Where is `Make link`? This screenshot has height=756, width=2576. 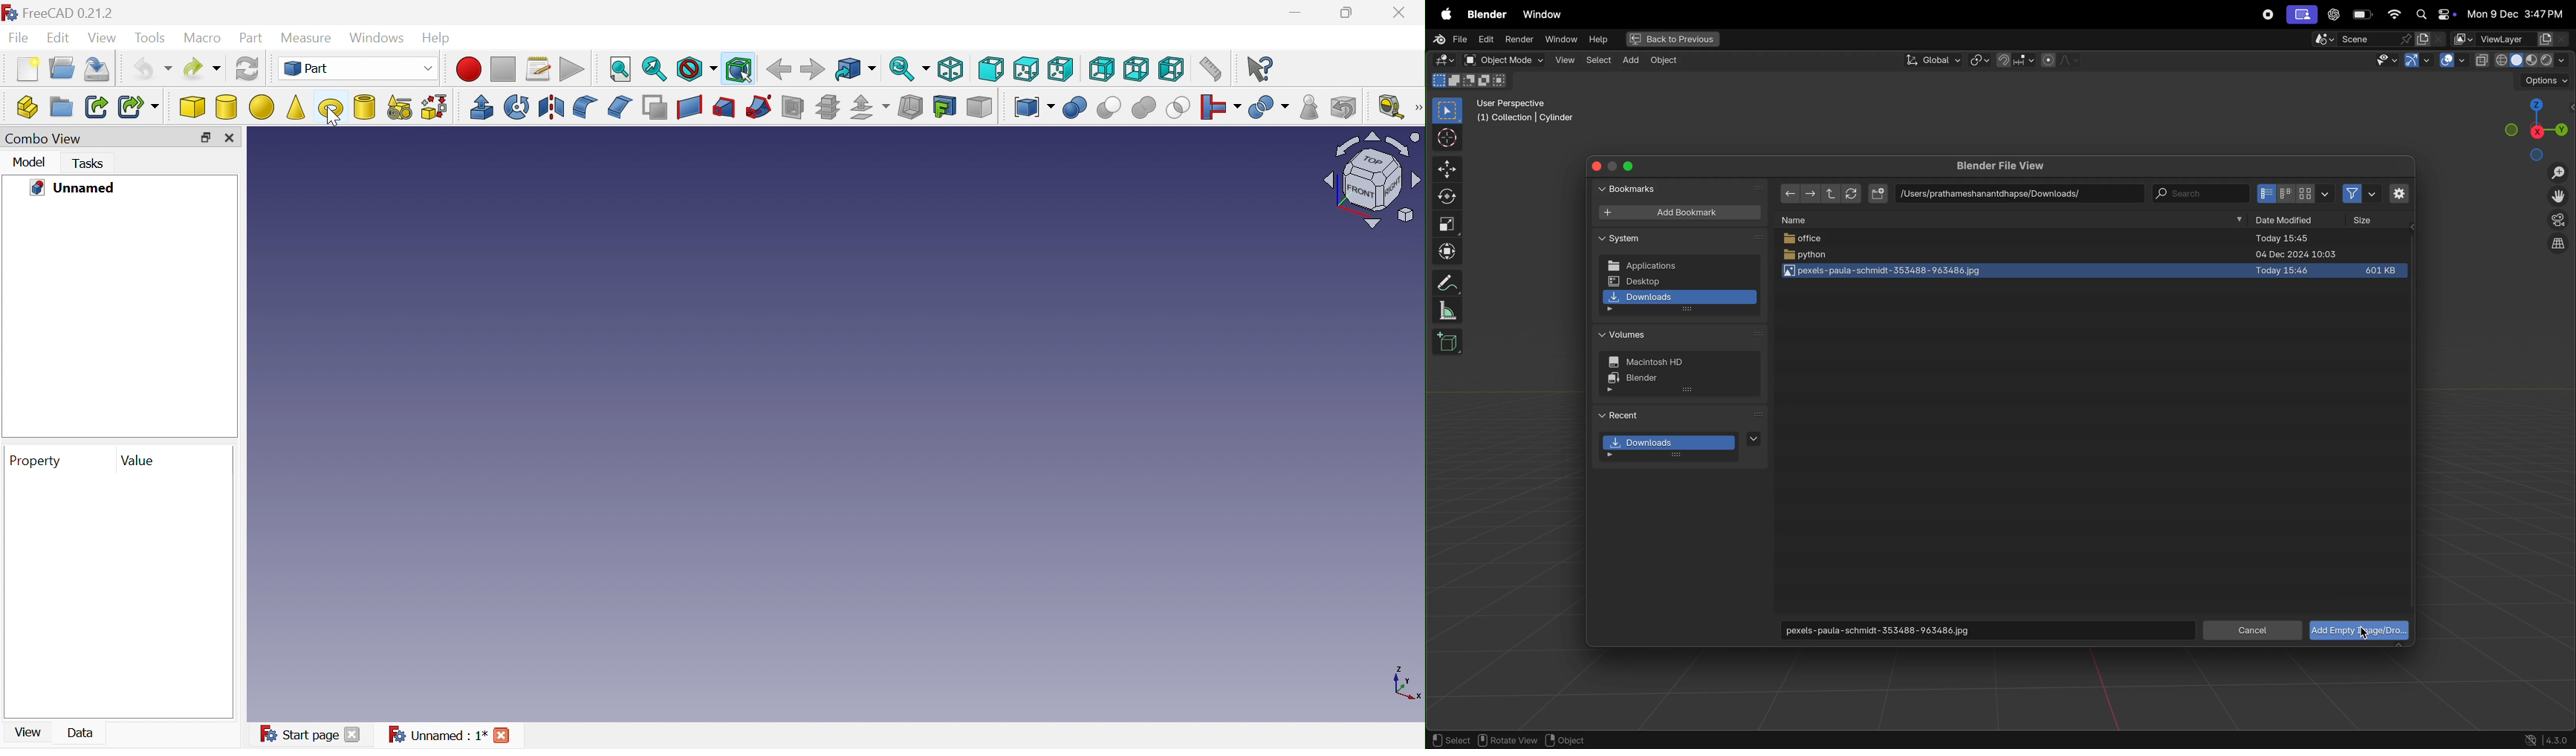 Make link is located at coordinates (97, 106).